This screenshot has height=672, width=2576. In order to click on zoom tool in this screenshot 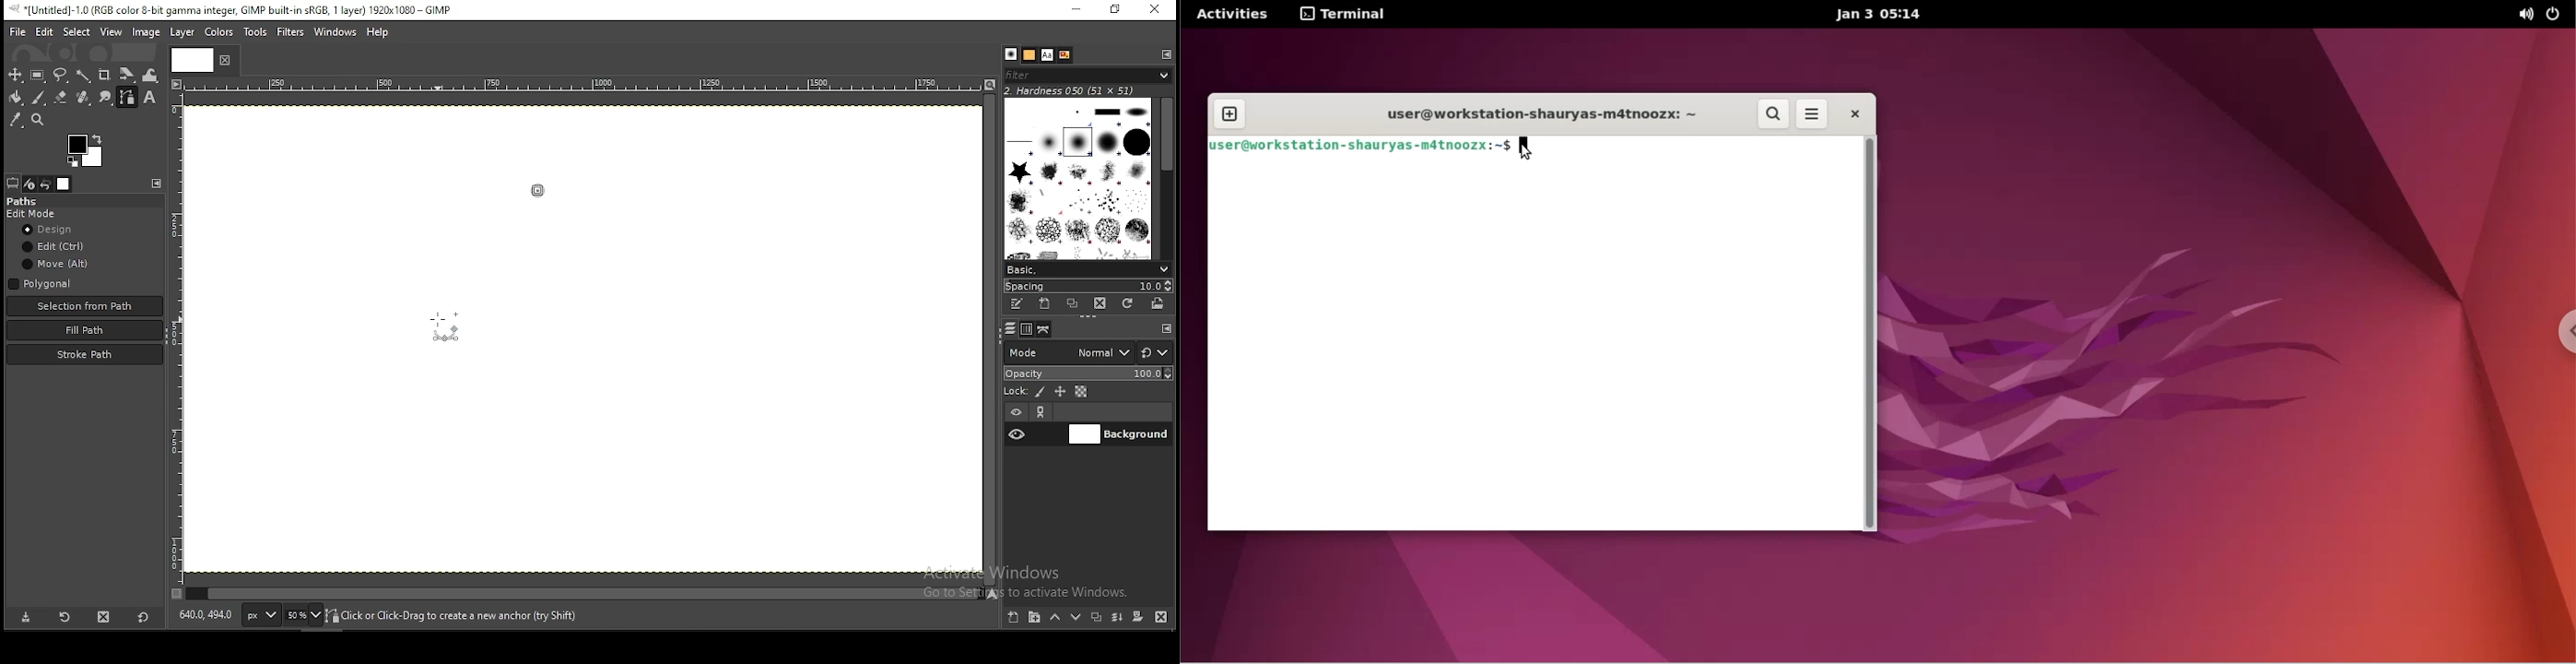, I will do `click(39, 119)`.